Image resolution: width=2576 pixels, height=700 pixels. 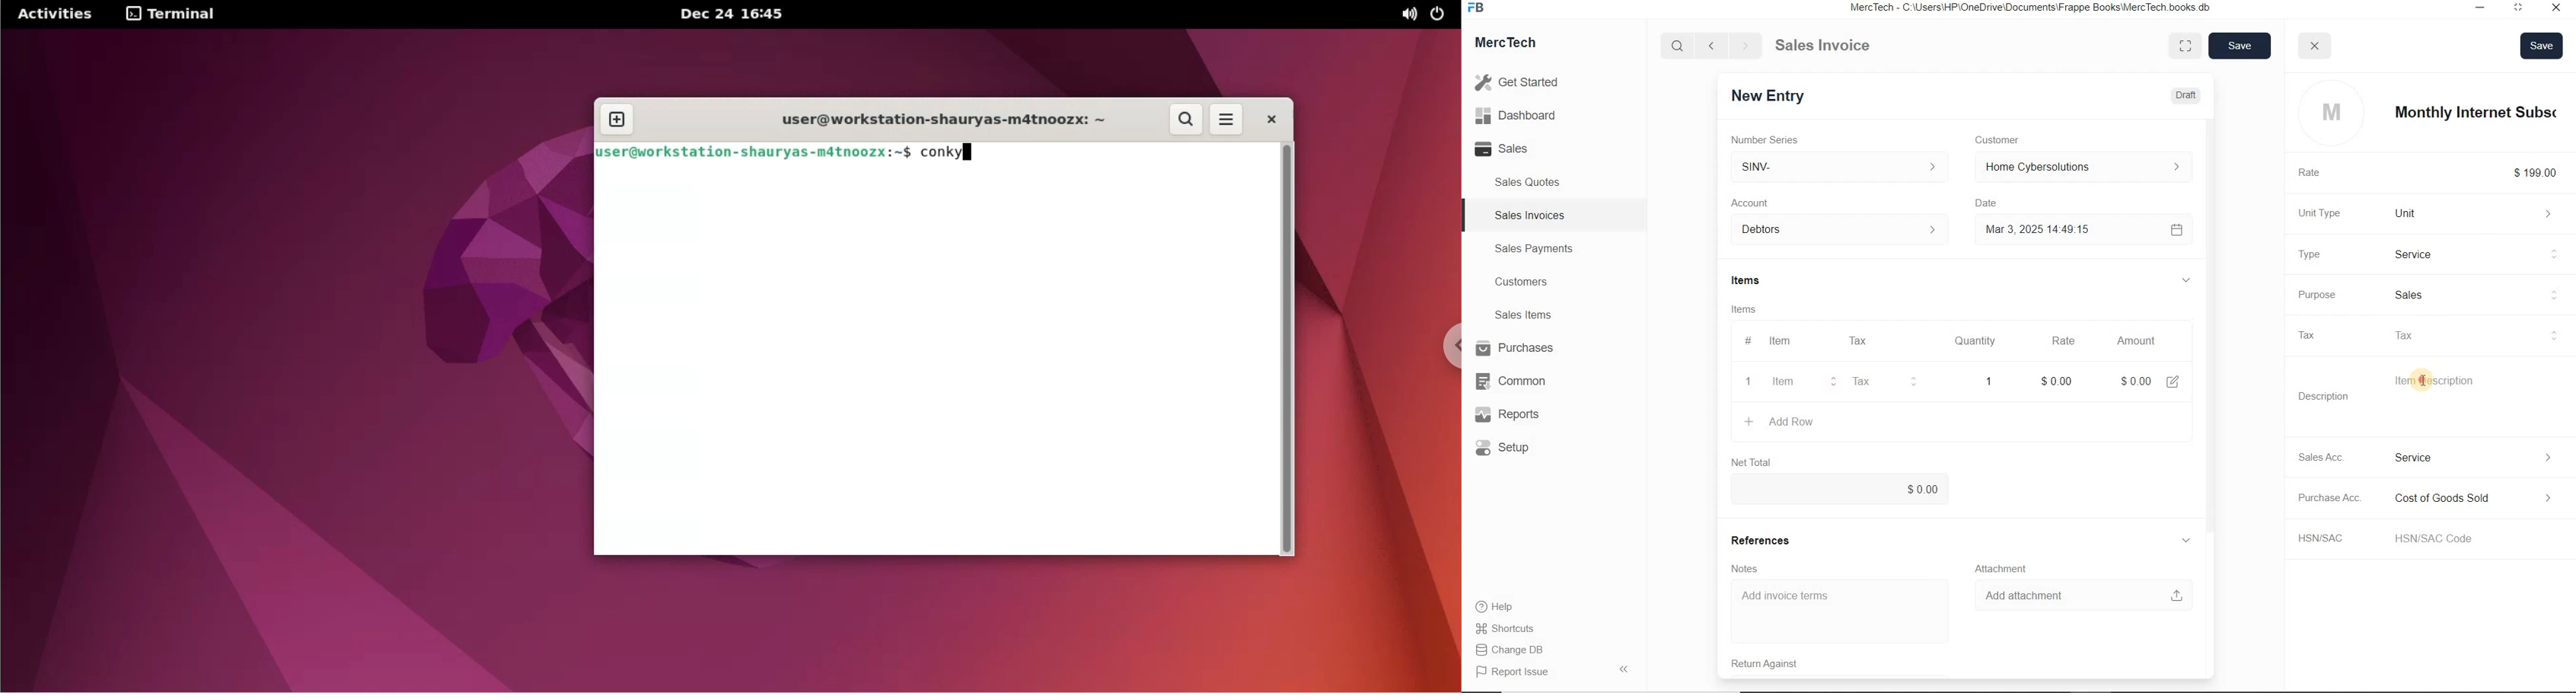 I want to click on Unit Type, so click(x=2316, y=213).